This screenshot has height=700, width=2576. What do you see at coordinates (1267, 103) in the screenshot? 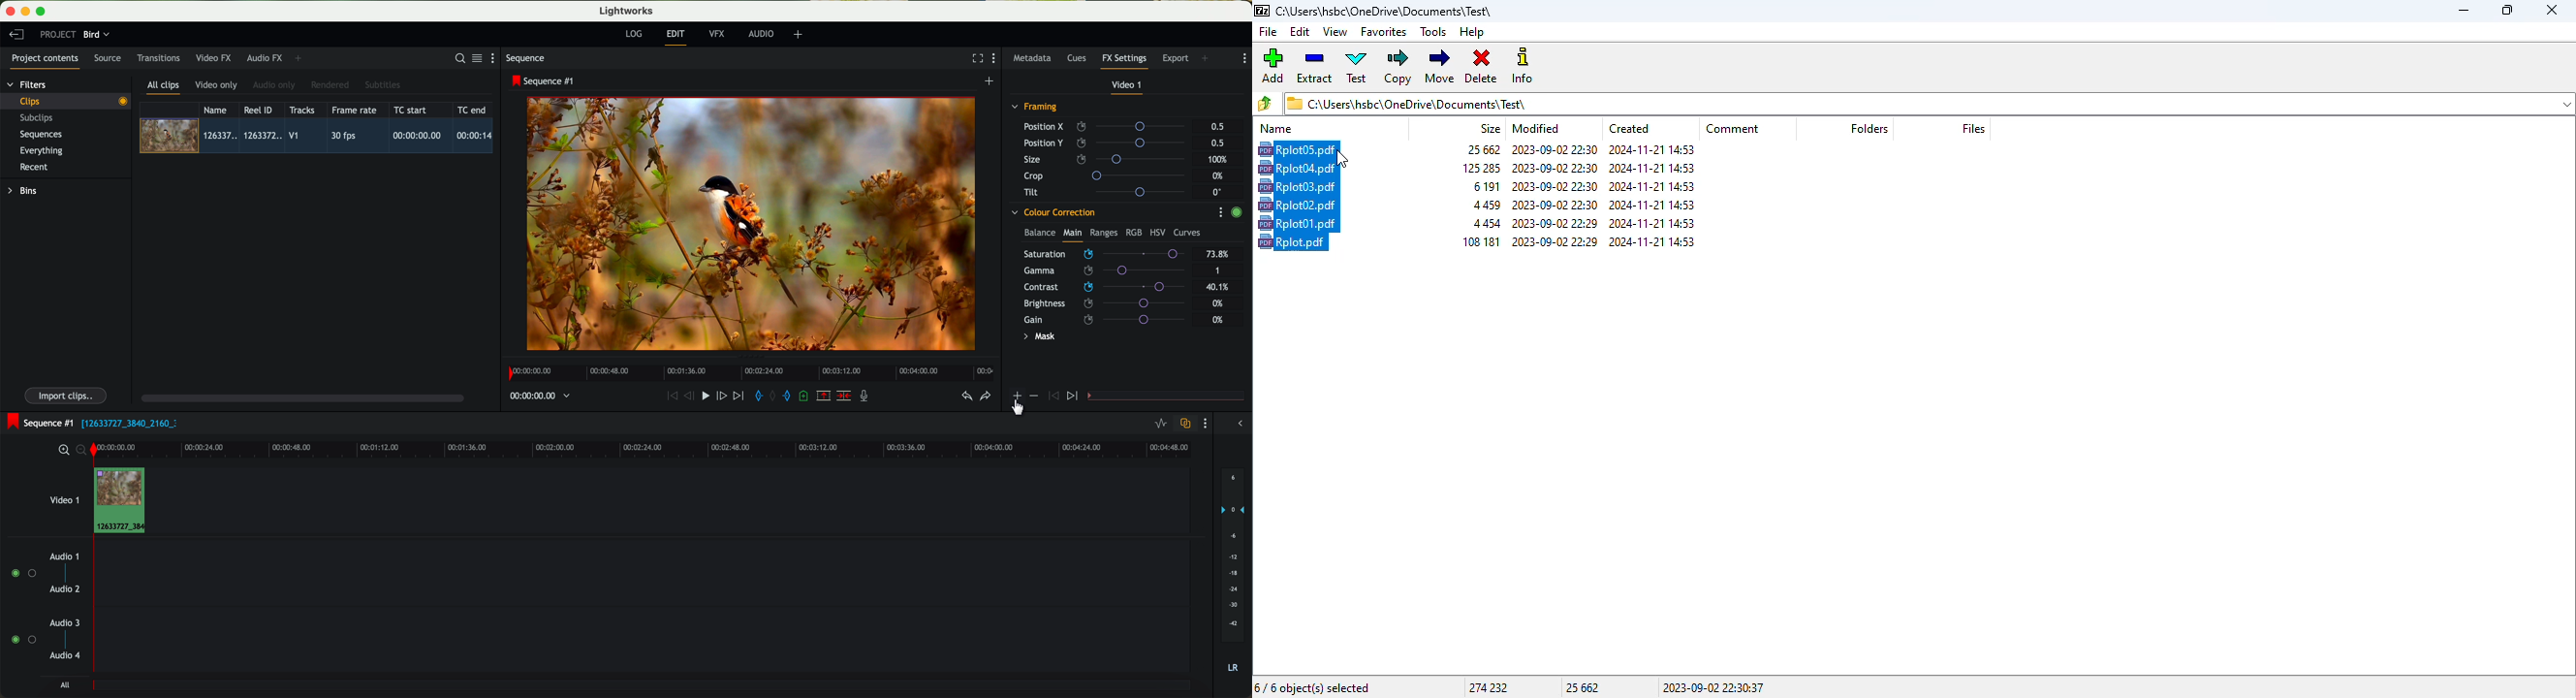
I see `browse folders` at bounding box center [1267, 103].